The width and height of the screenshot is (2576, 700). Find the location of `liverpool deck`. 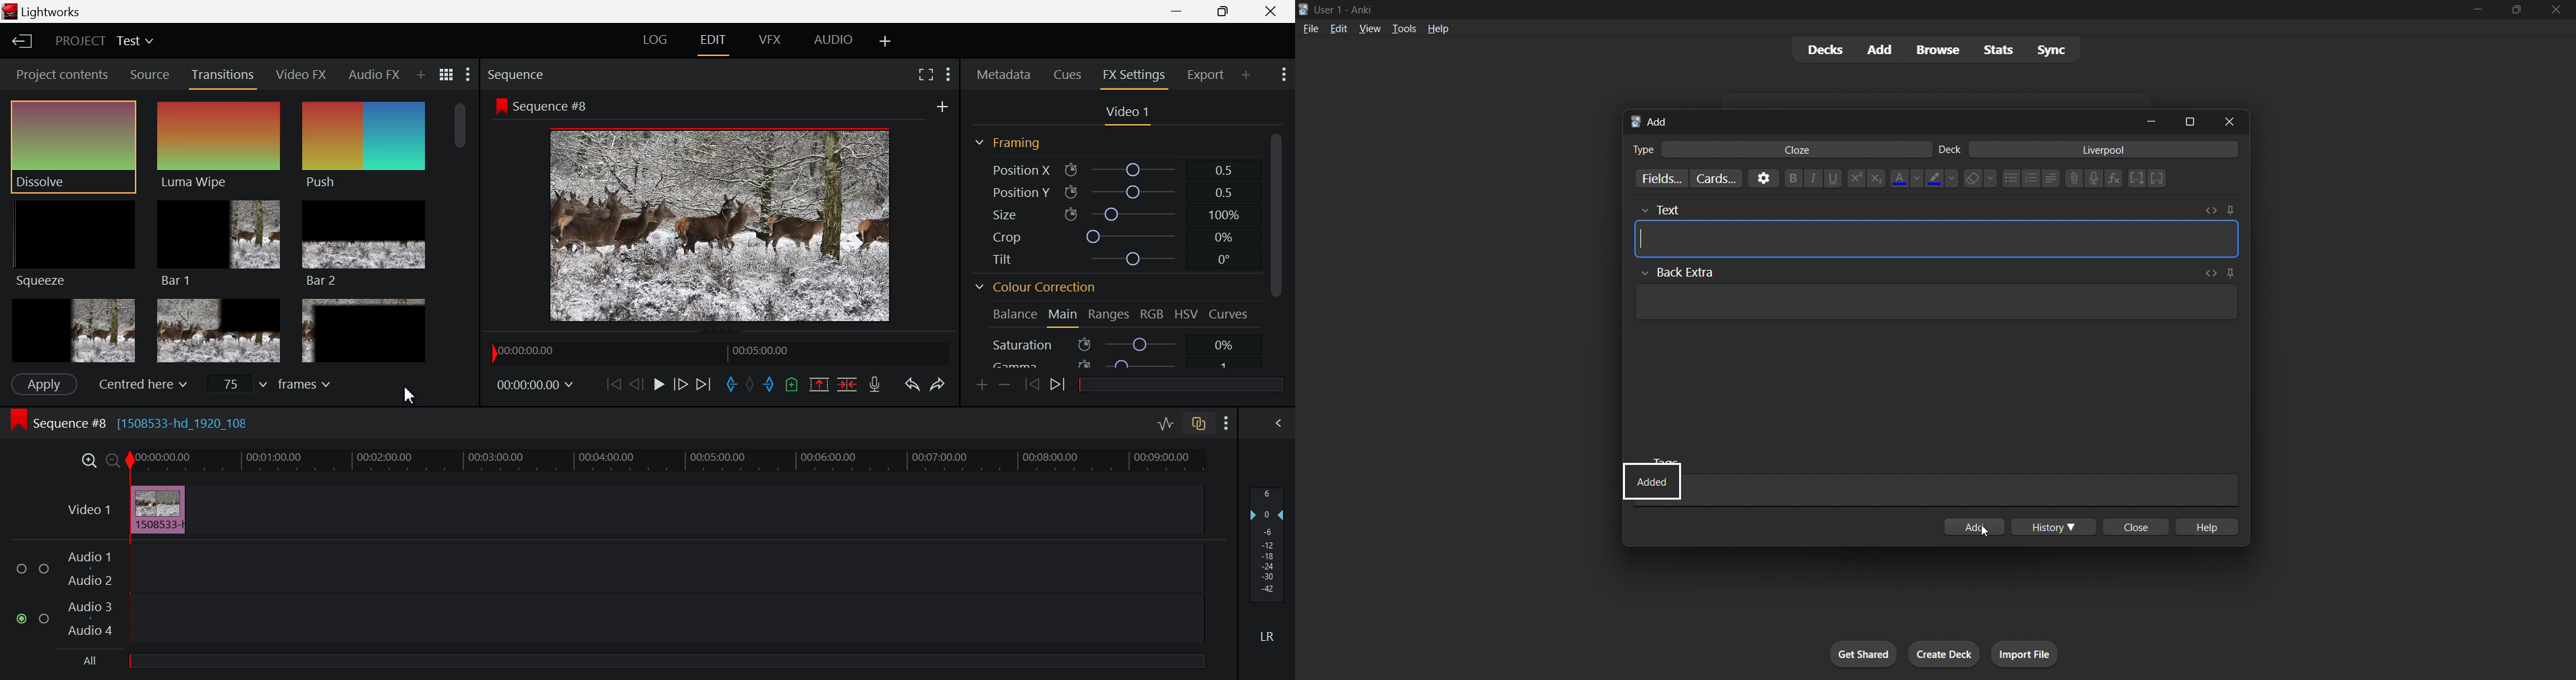

liverpool deck is located at coordinates (2109, 152).